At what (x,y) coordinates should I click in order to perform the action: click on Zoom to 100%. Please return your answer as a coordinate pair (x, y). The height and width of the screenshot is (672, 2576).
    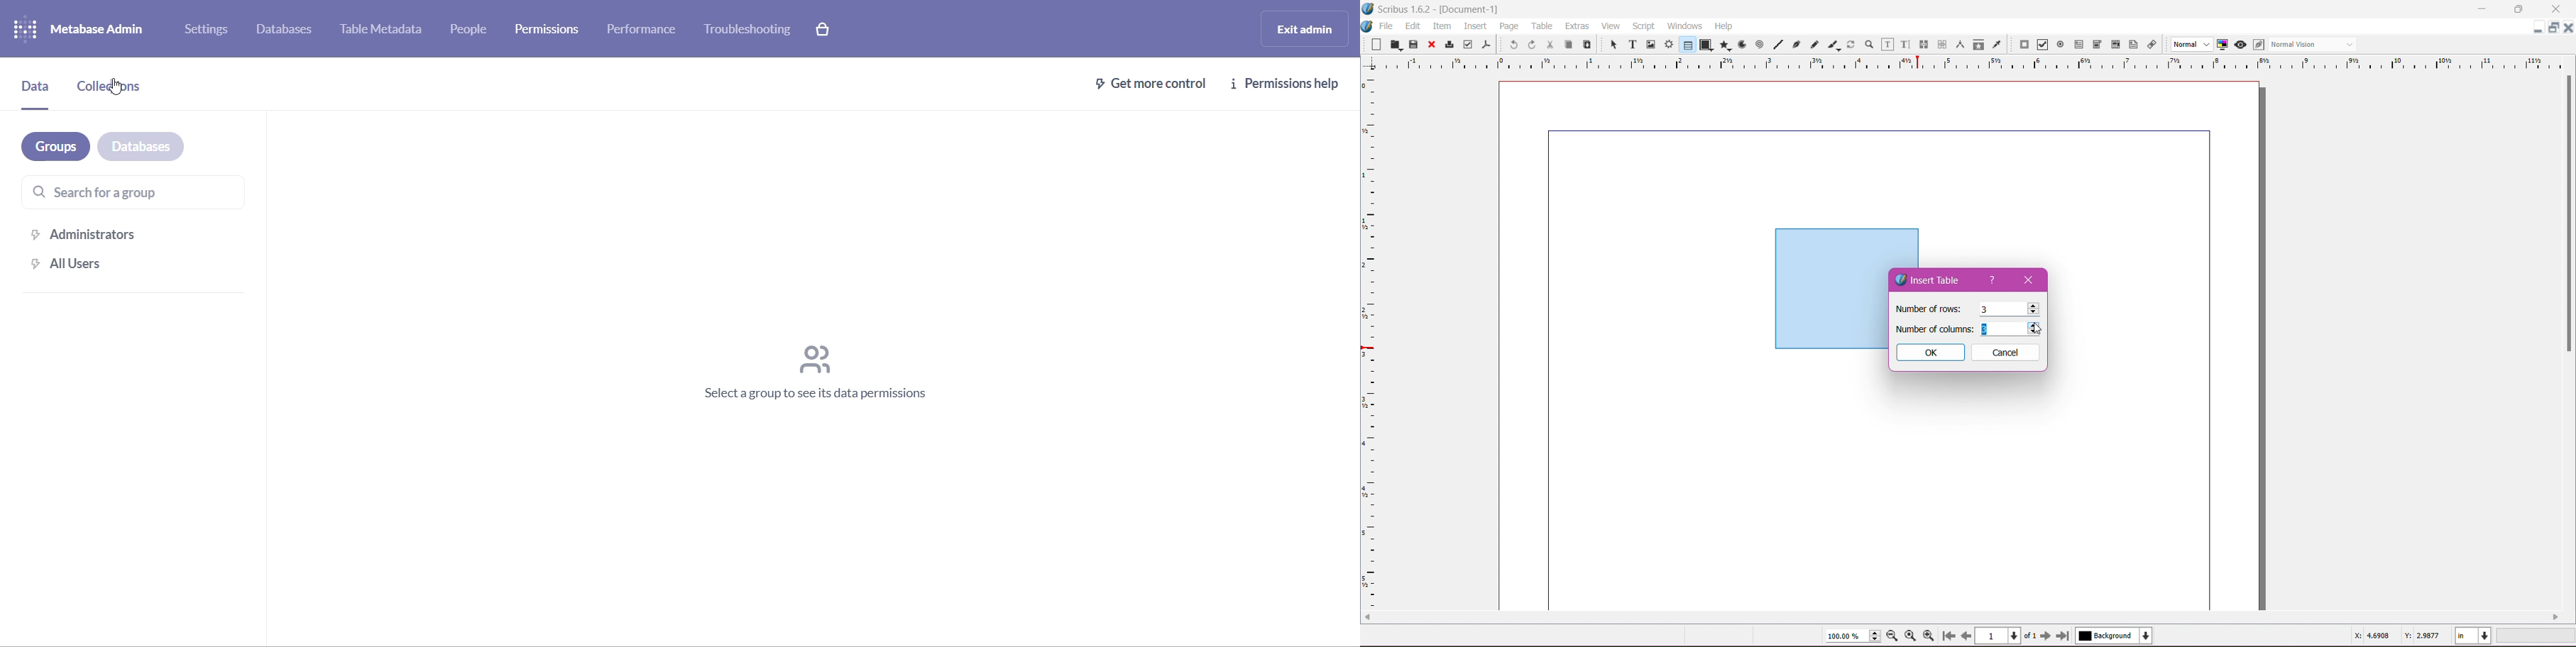
    Looking at the image, I should click on (1912, 636).